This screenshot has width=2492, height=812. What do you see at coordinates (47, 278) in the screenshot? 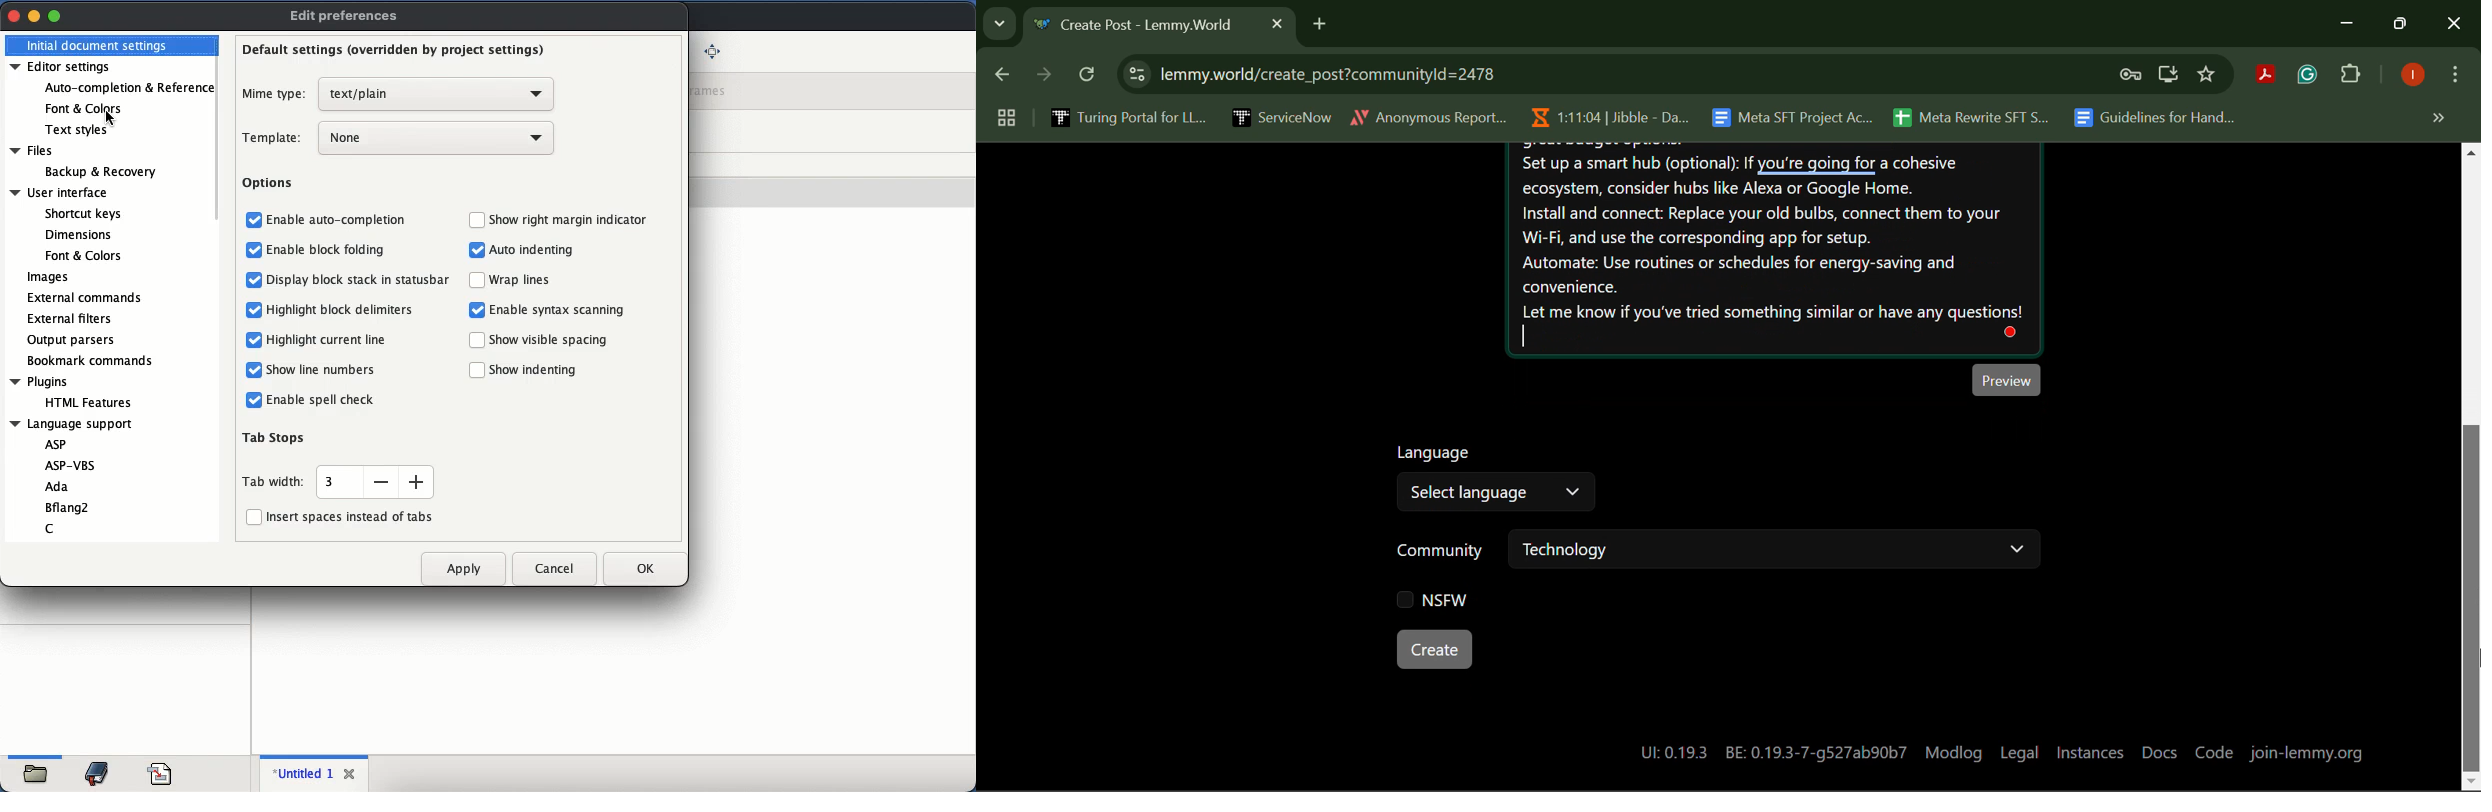
I see `images` at bounding box center [47, 278].